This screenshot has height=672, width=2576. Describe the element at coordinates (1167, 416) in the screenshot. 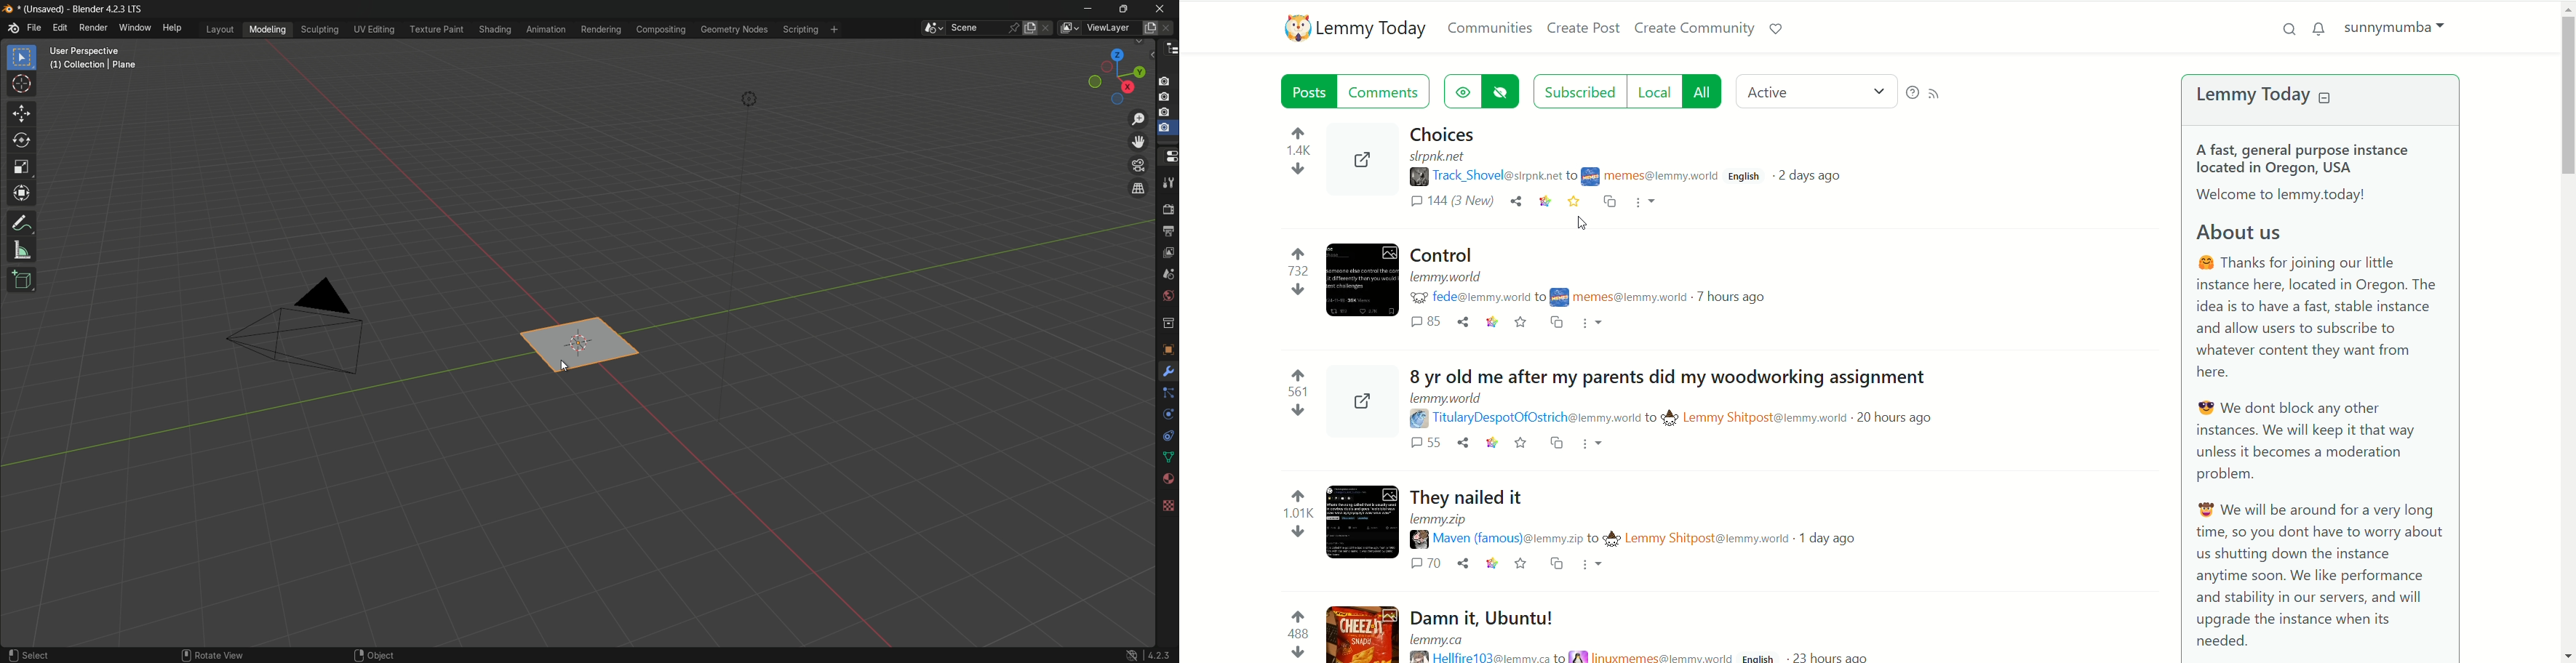

I see `physics` at that location.